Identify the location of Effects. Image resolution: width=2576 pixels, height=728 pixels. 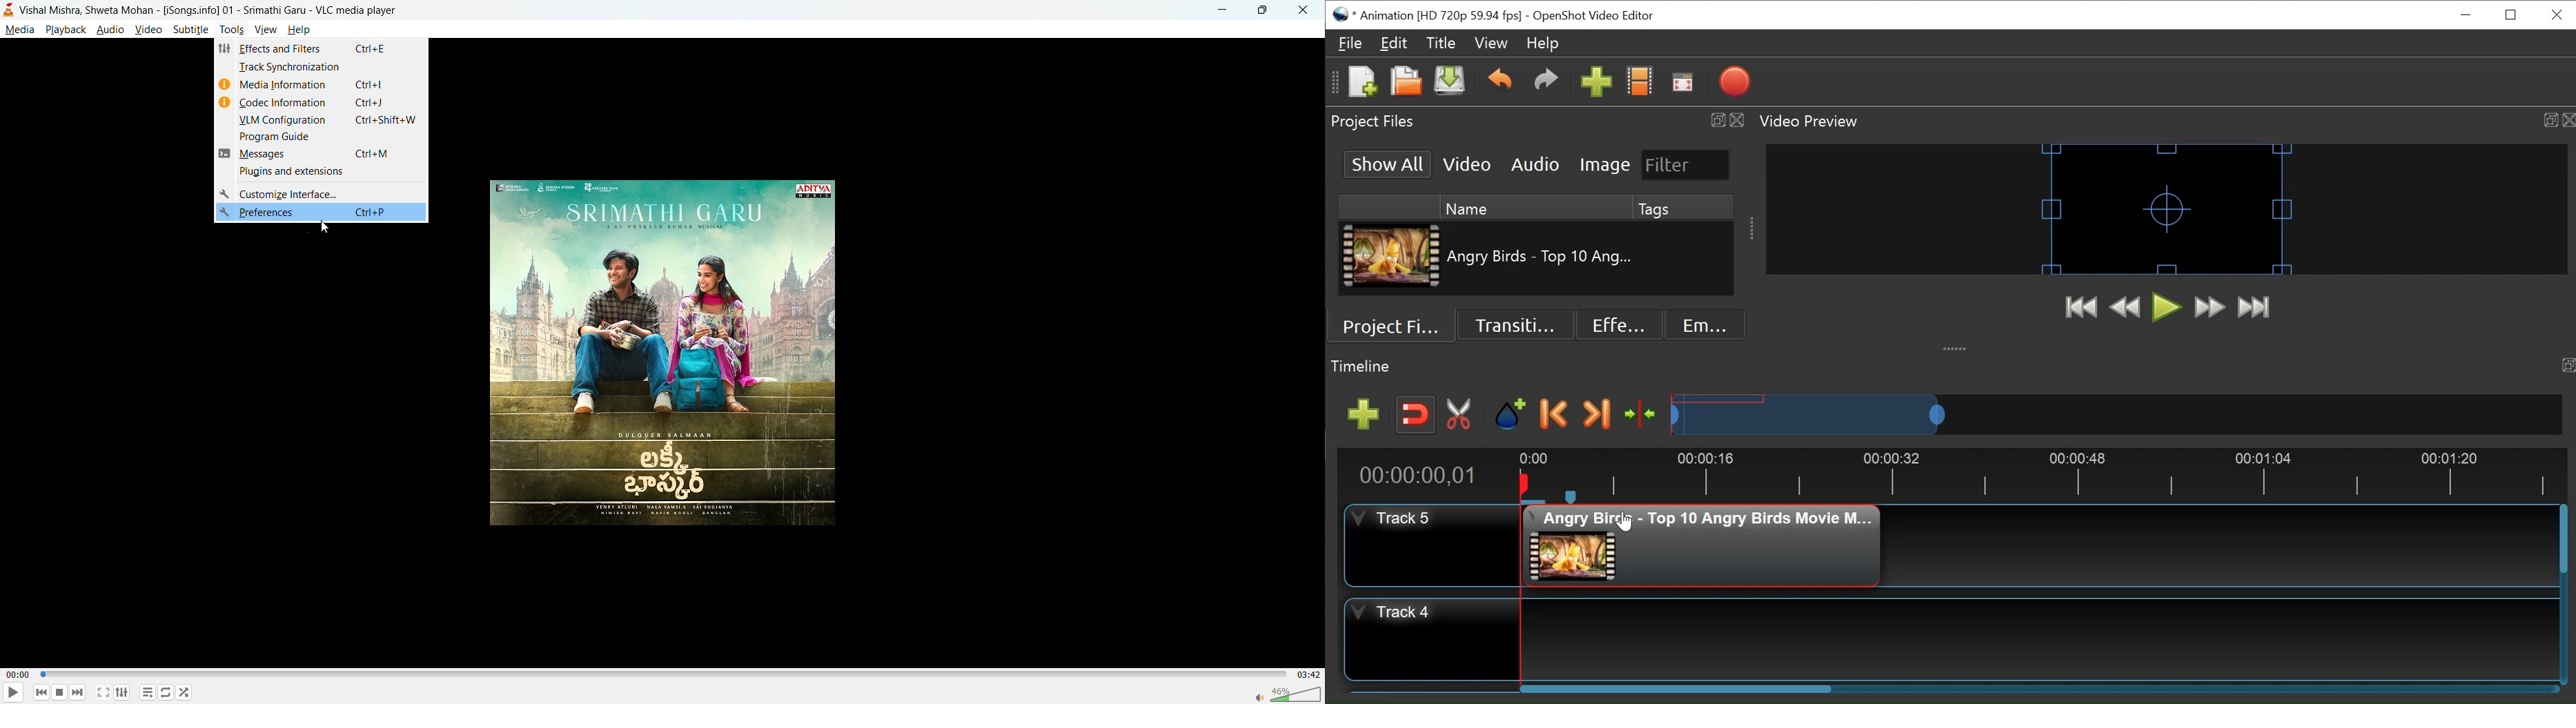
(1619, 325).